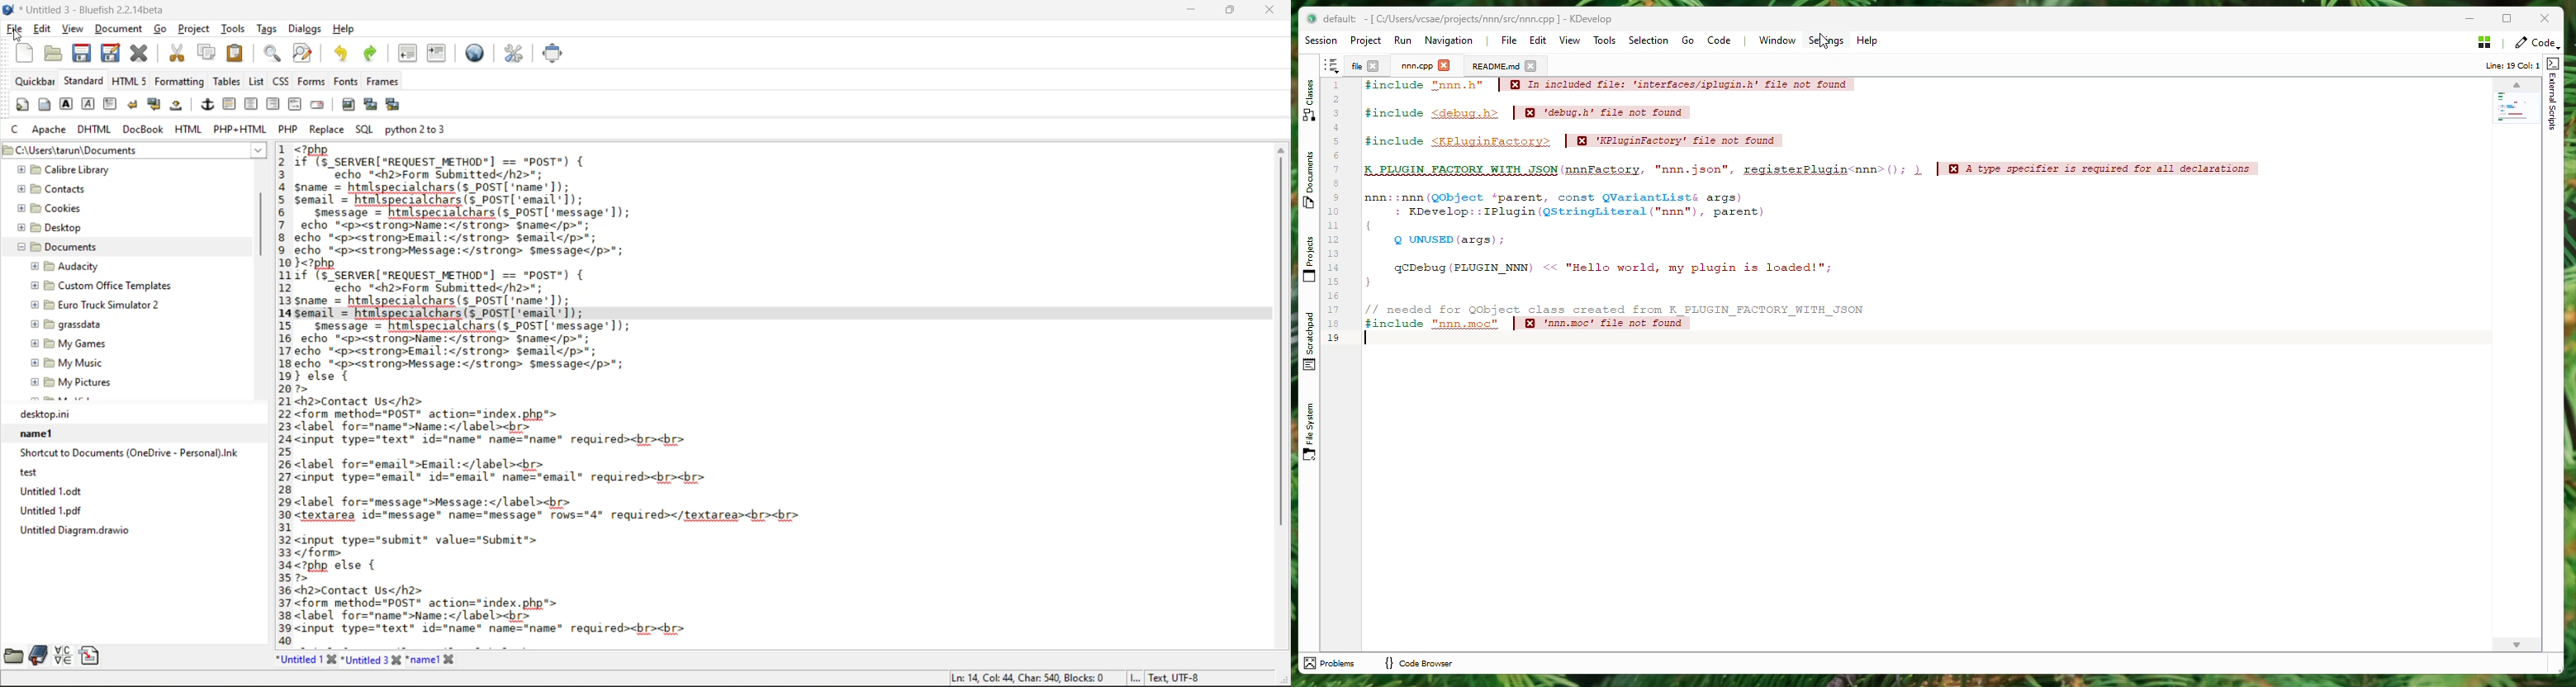 This screenshot has height=700, width=2576. I want to click on file, so click(15, 30).